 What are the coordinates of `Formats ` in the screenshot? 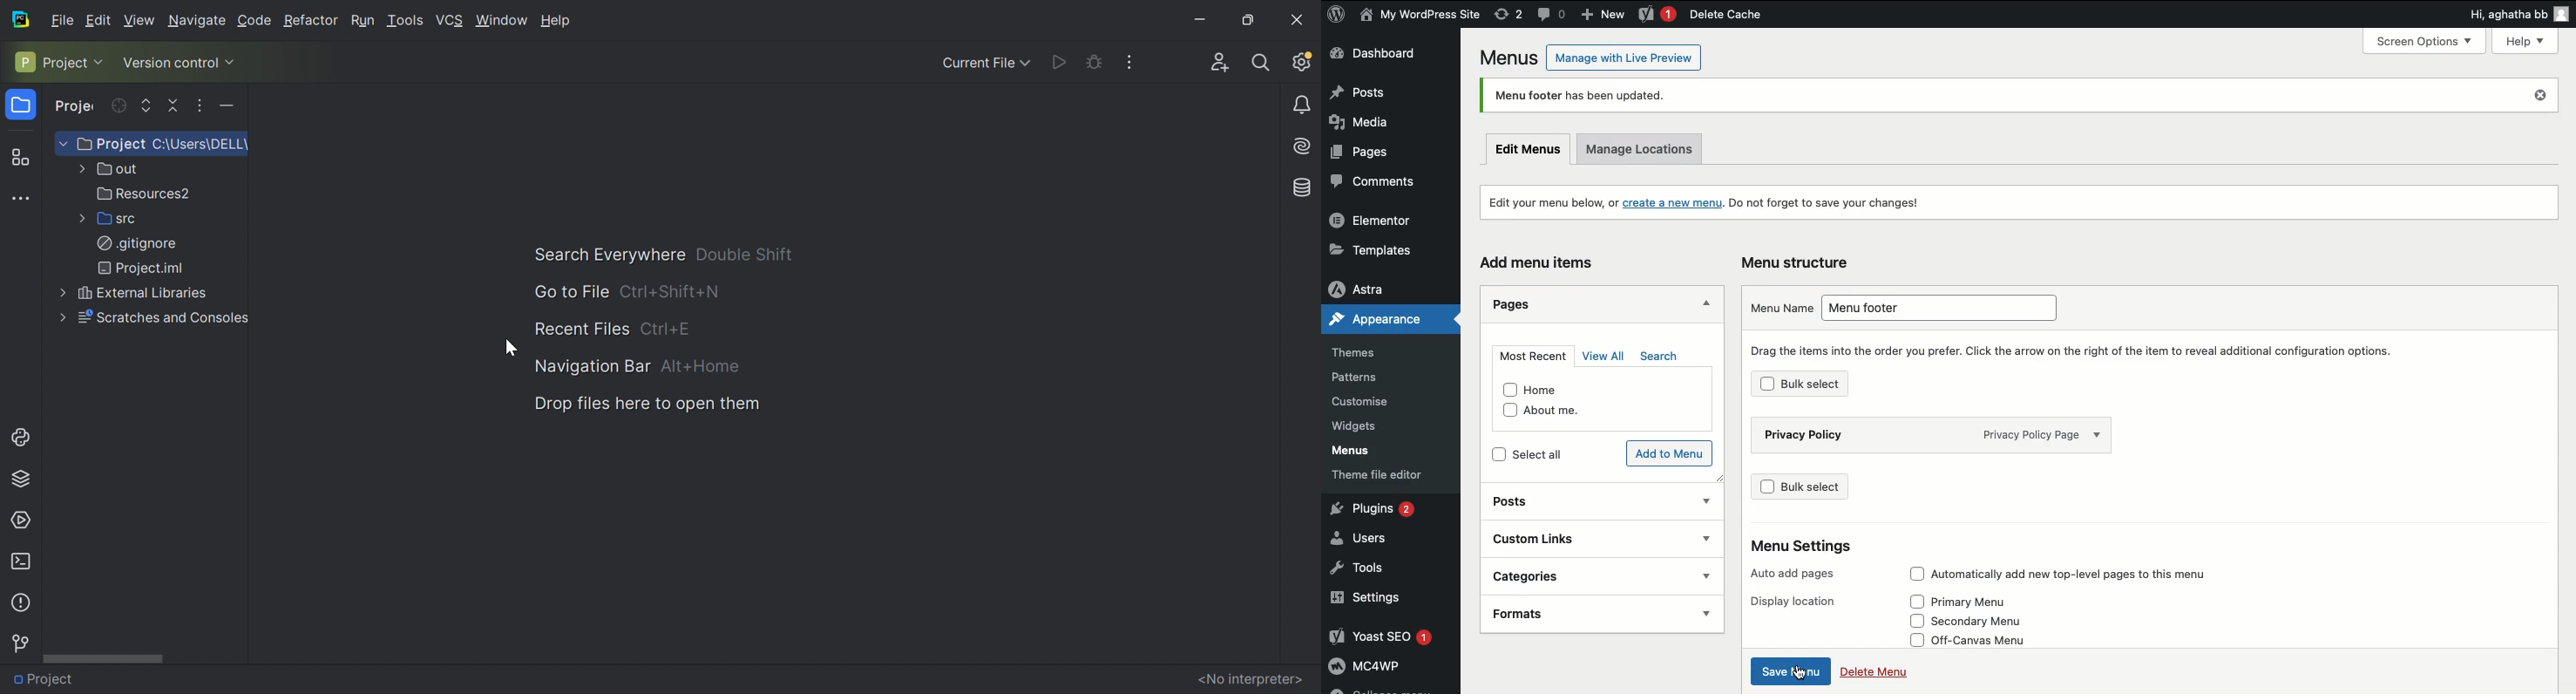 It's located at (1579, 616).